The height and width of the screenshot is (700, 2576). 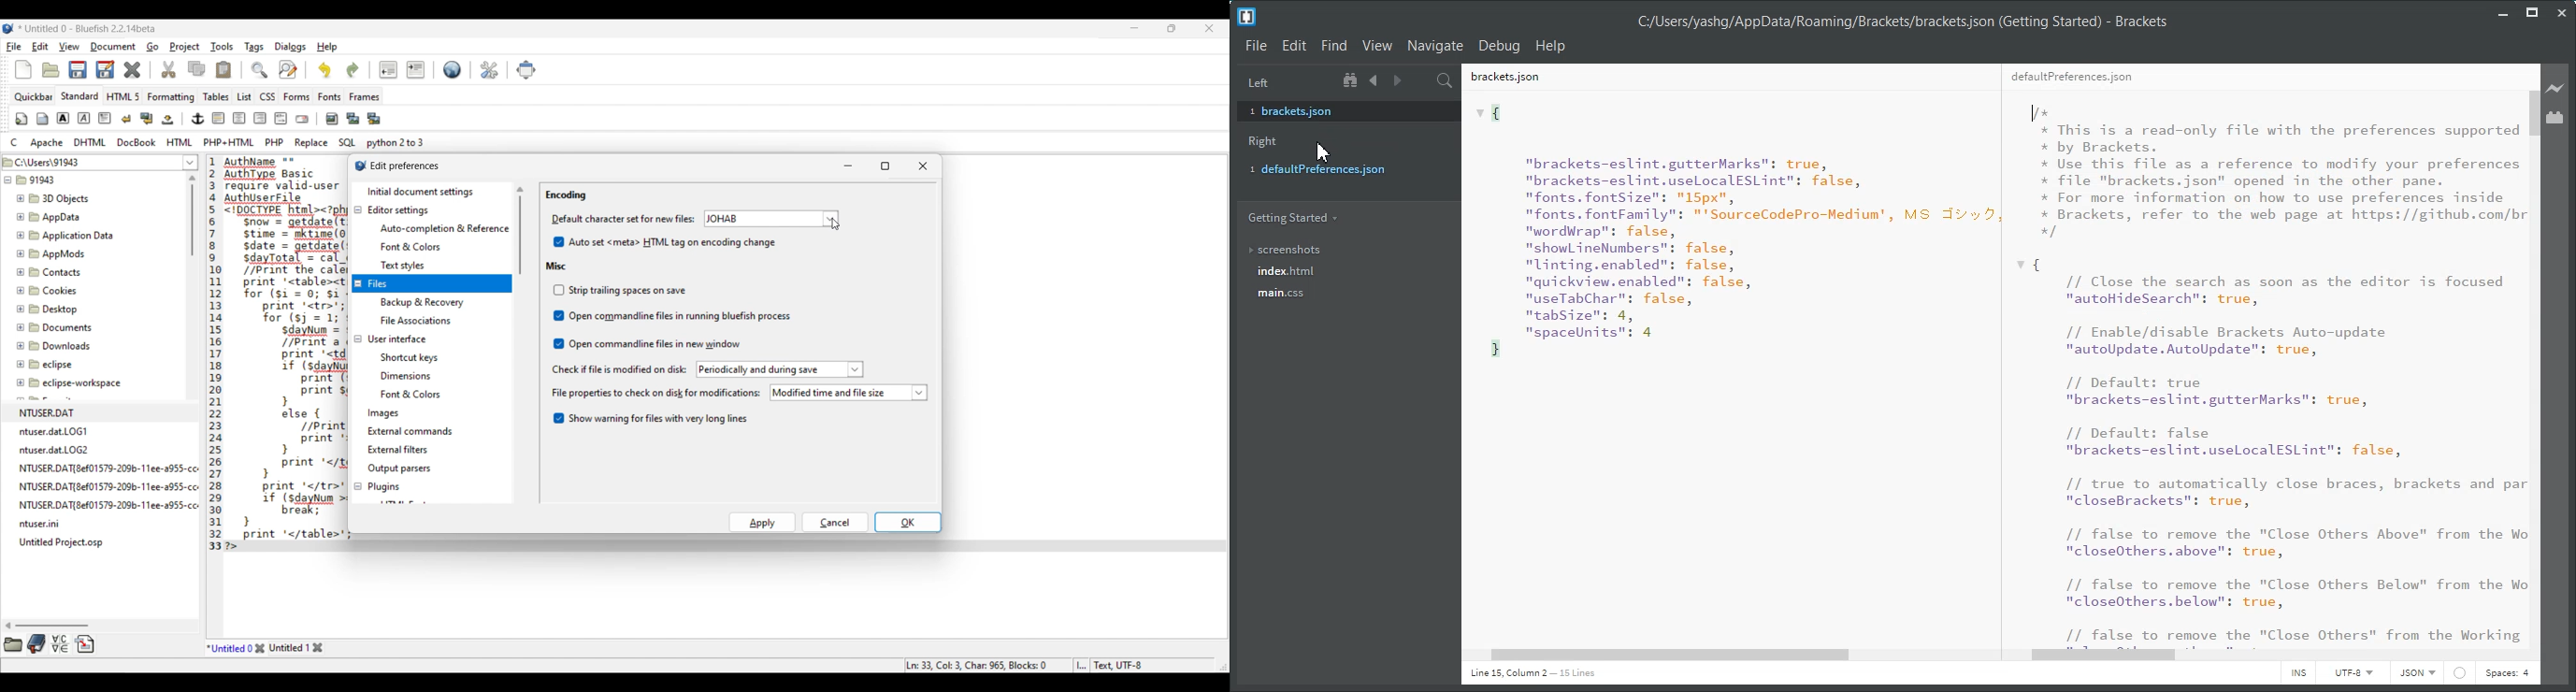 I want to click on Left Panel, so click(x=1258, y=83).